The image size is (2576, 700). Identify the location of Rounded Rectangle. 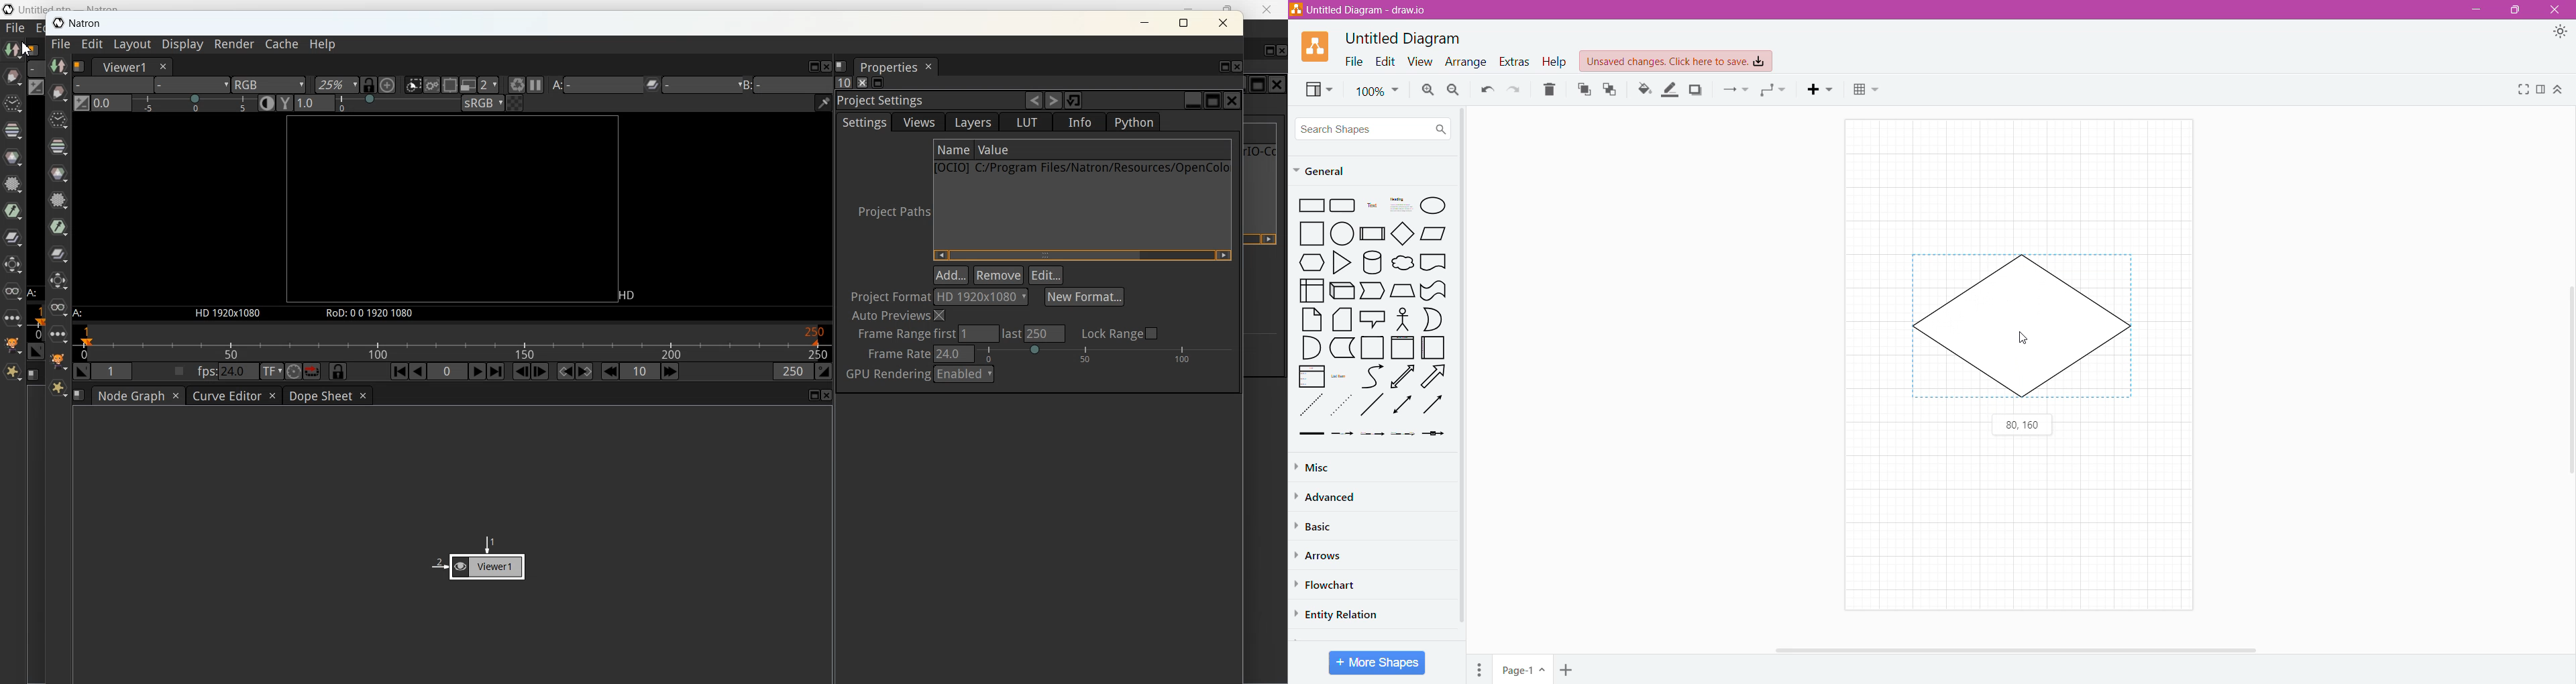
(1343, 206).